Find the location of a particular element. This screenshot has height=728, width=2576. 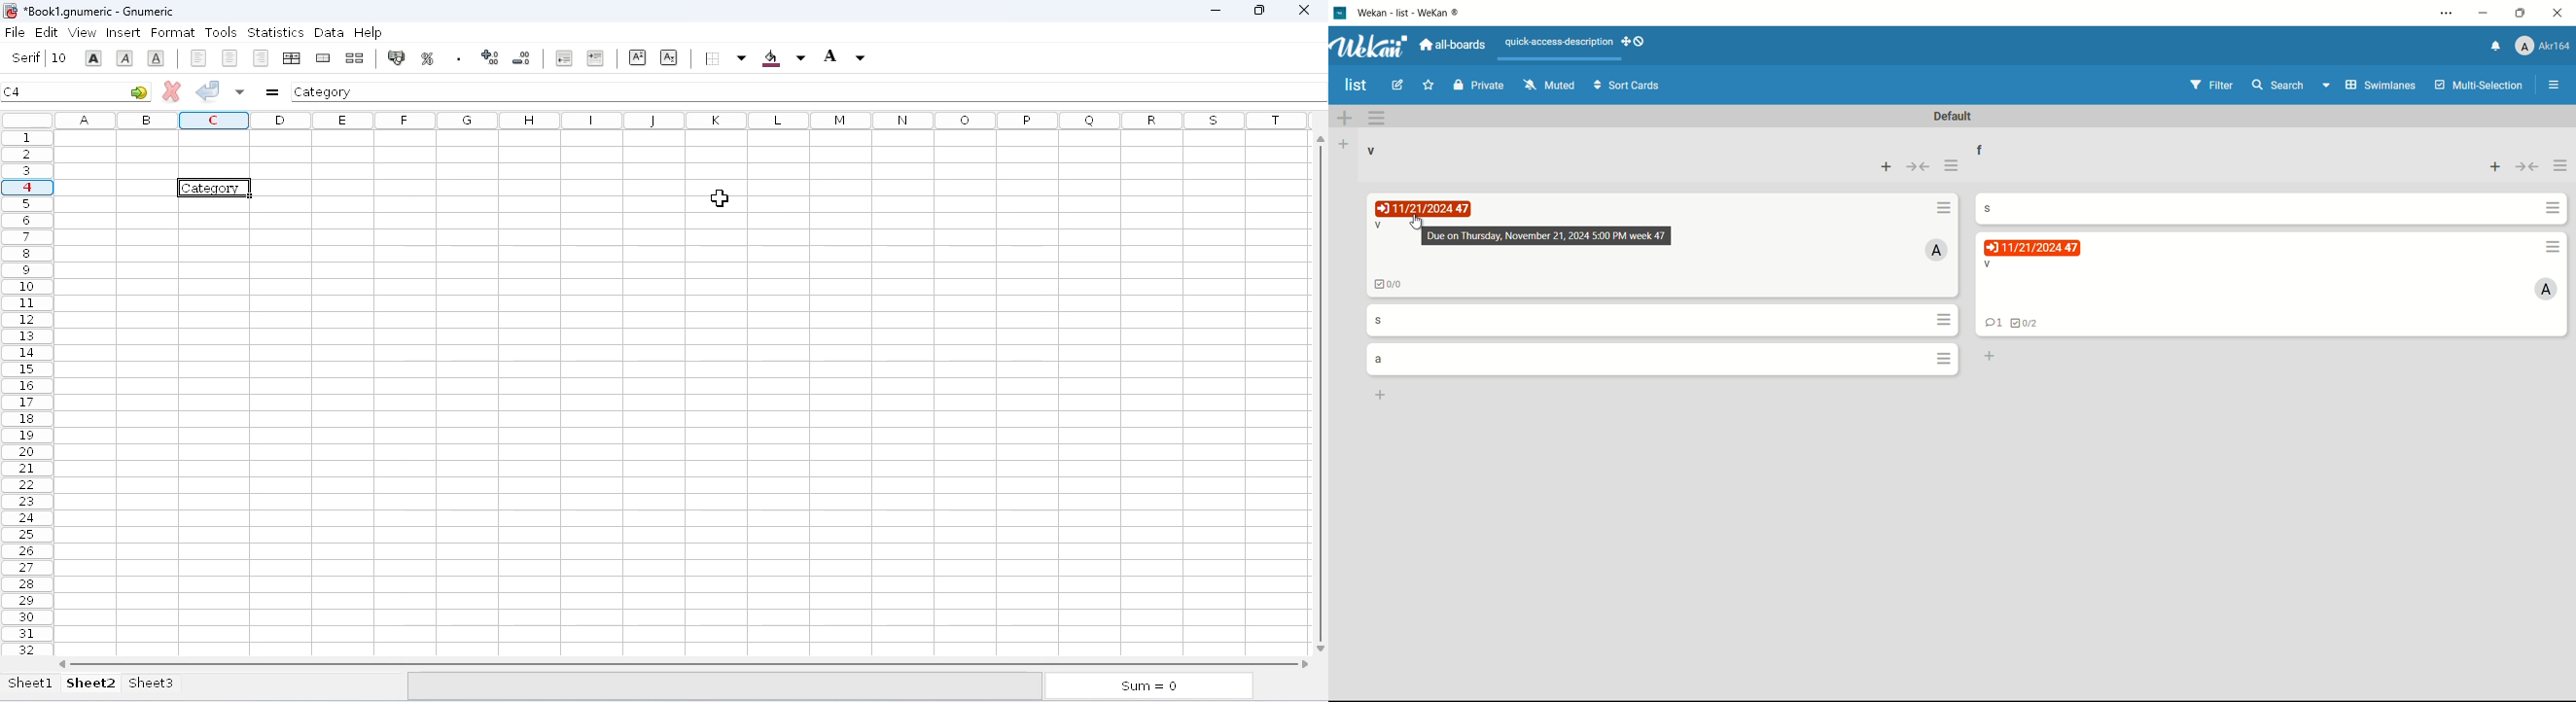

file is located at coordinates (15, 32).